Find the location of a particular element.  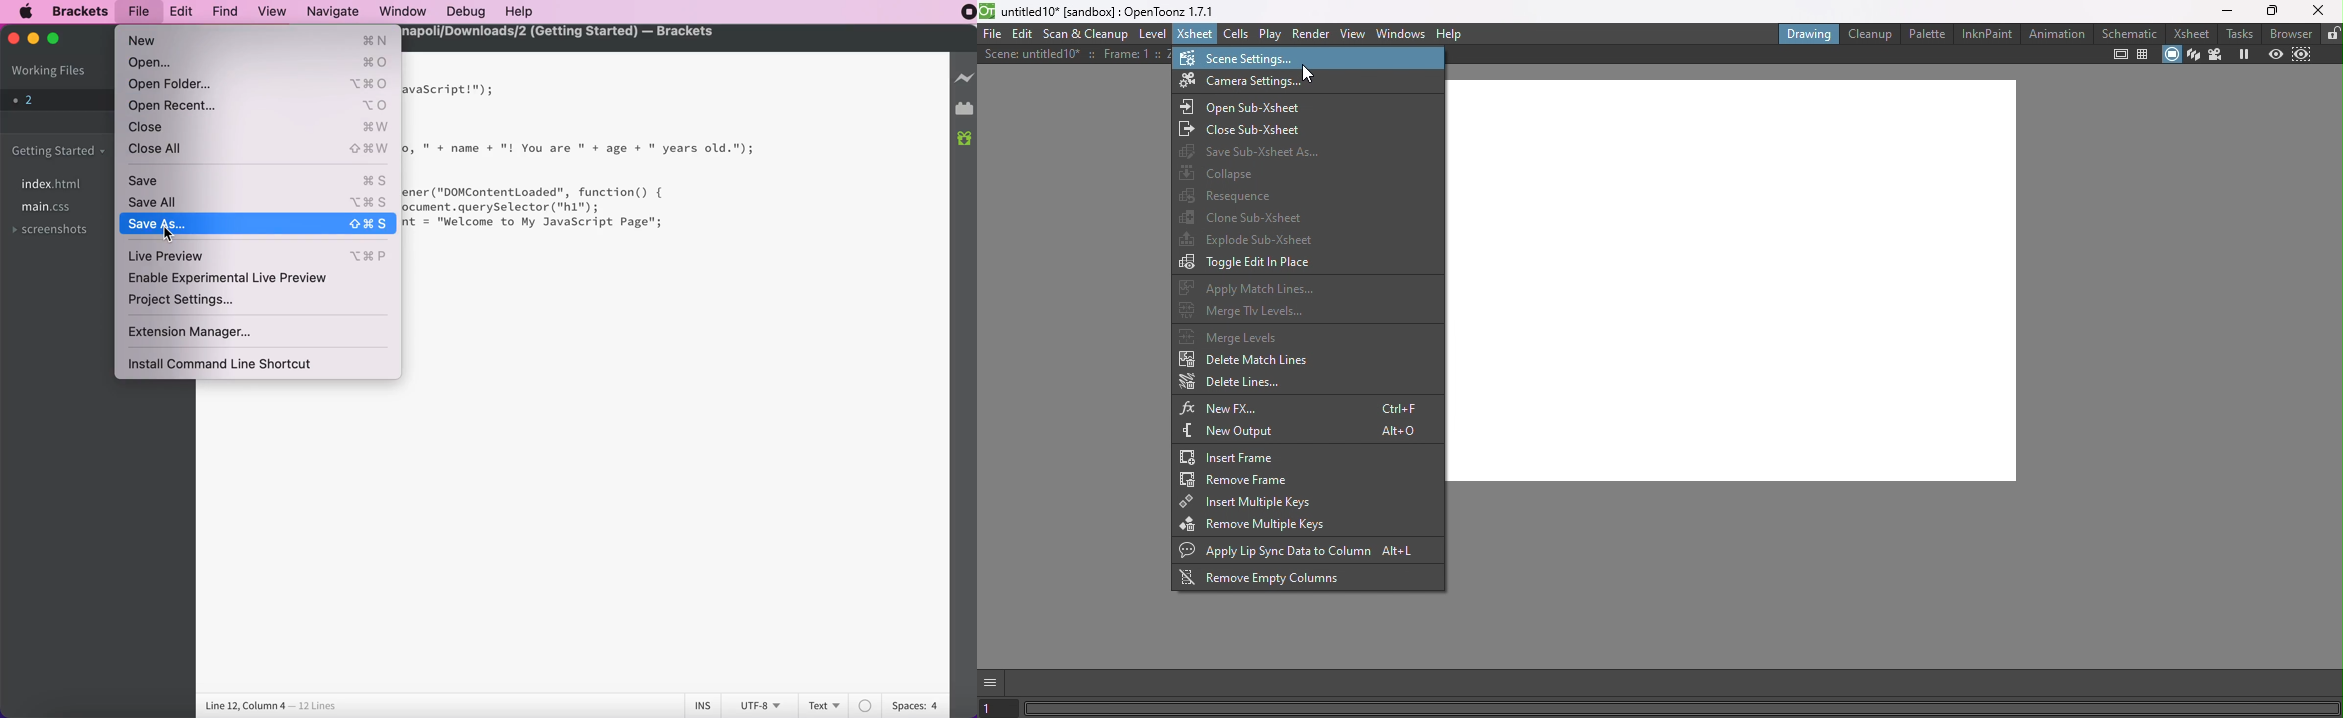

close all is located at coordinates (258, 150).